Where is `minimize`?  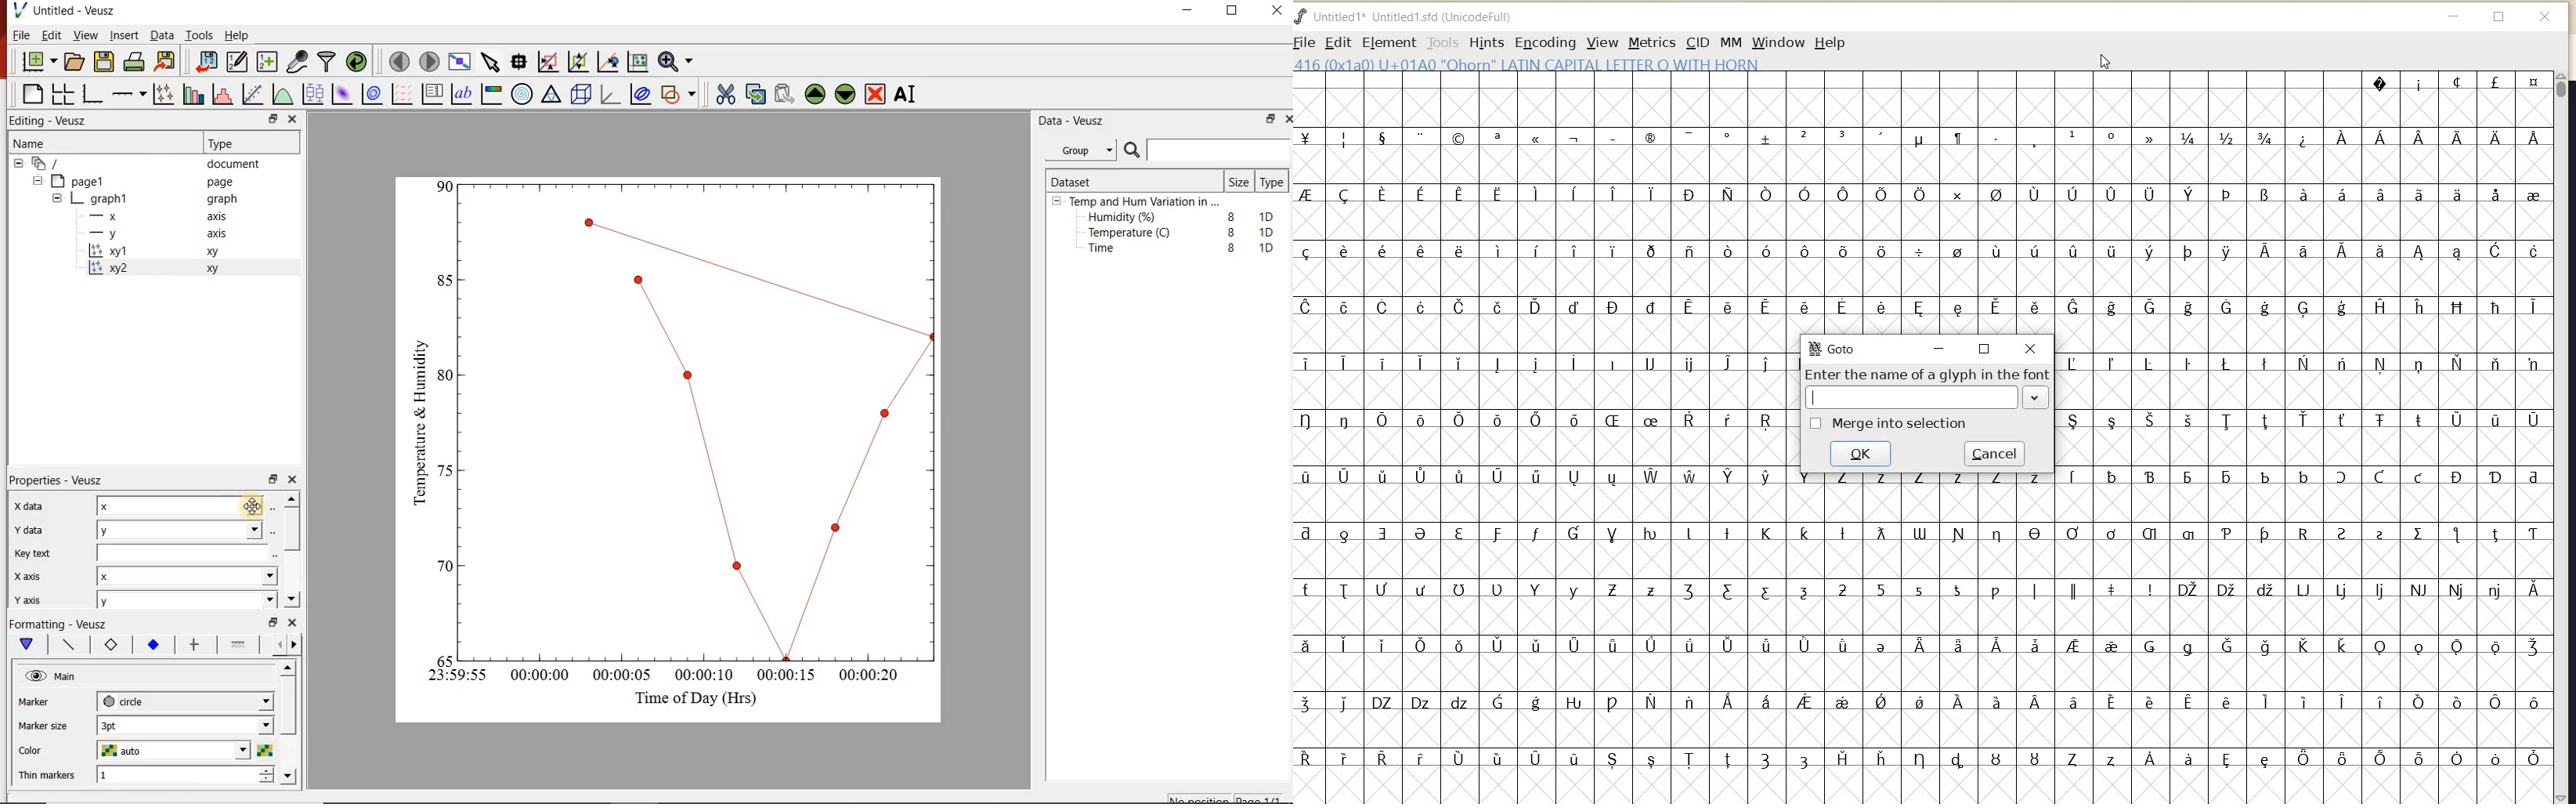
minimize is located at coordinates (1939, 348).